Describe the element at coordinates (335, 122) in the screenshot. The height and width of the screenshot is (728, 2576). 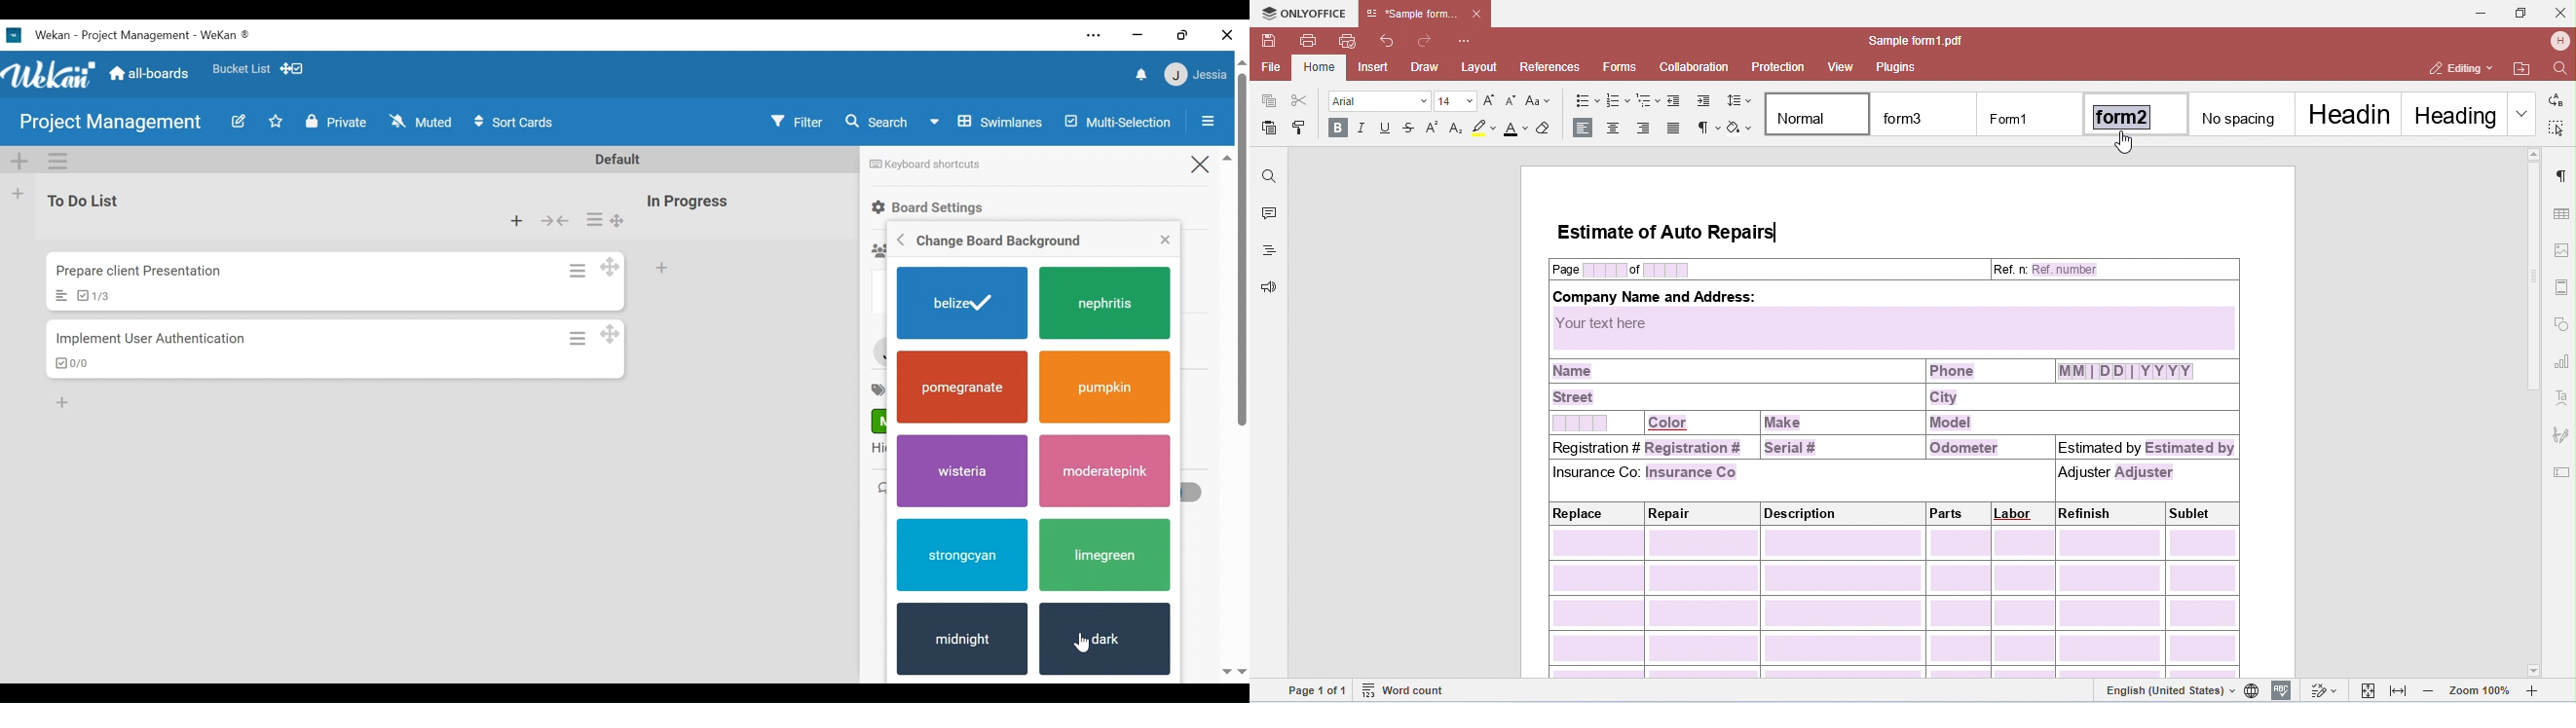
I see `Private` at that location.